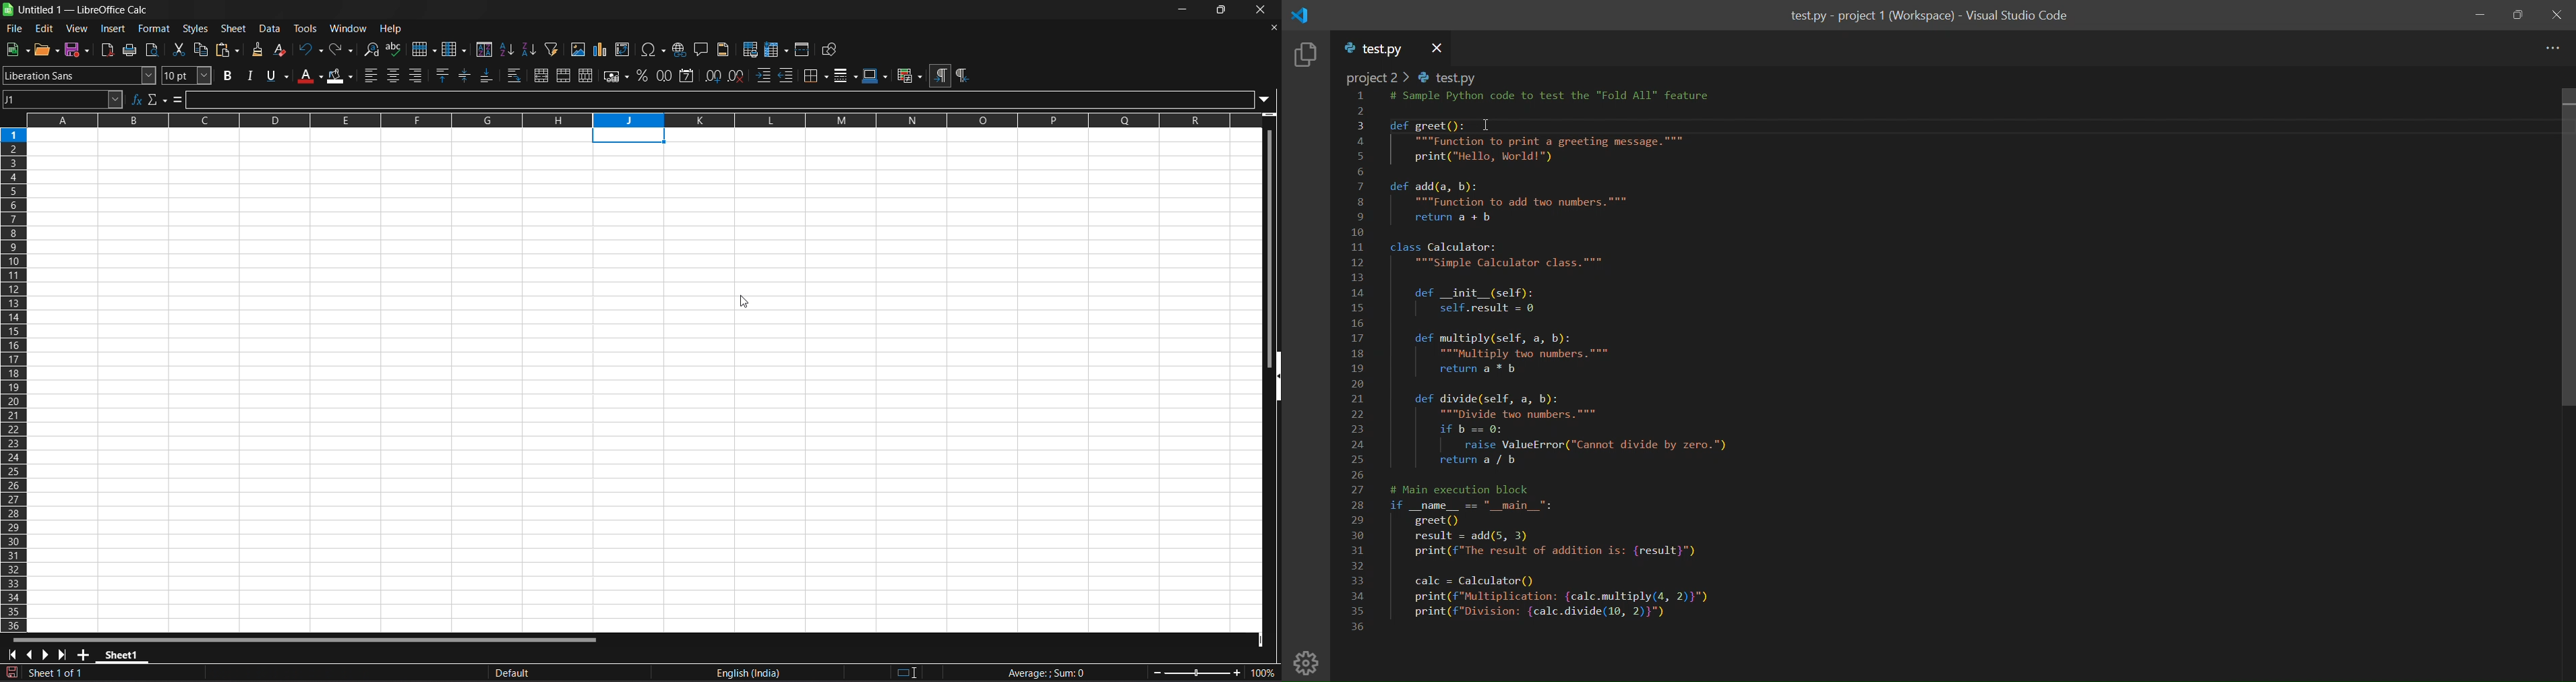 The width and height of the screenshot is (2576, 700). Describe the element at coordinates (180, 99) in the screenshot. I see `formula` at that location.